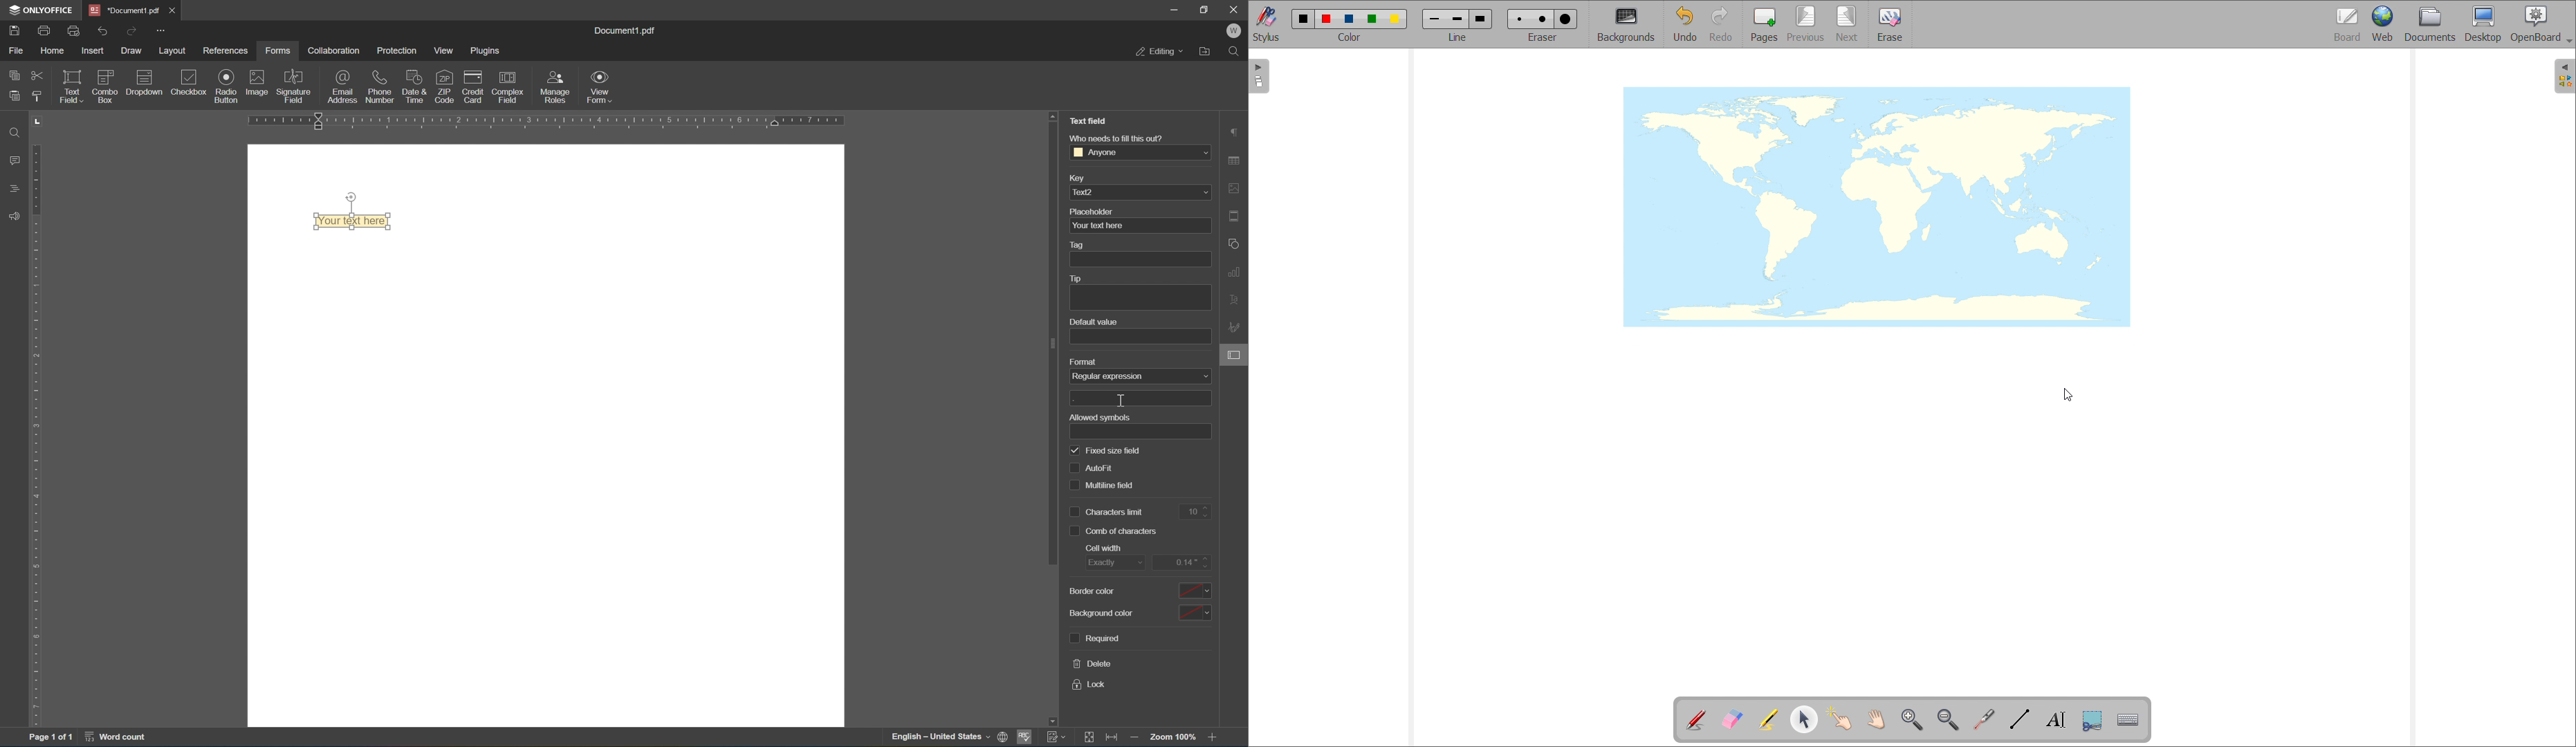 The height and width of the screenshot is (756, 2576). What do you see at coordinates (1104, 548) in the screenshot?
I see `cell width` at bounding box center [1104, 548].